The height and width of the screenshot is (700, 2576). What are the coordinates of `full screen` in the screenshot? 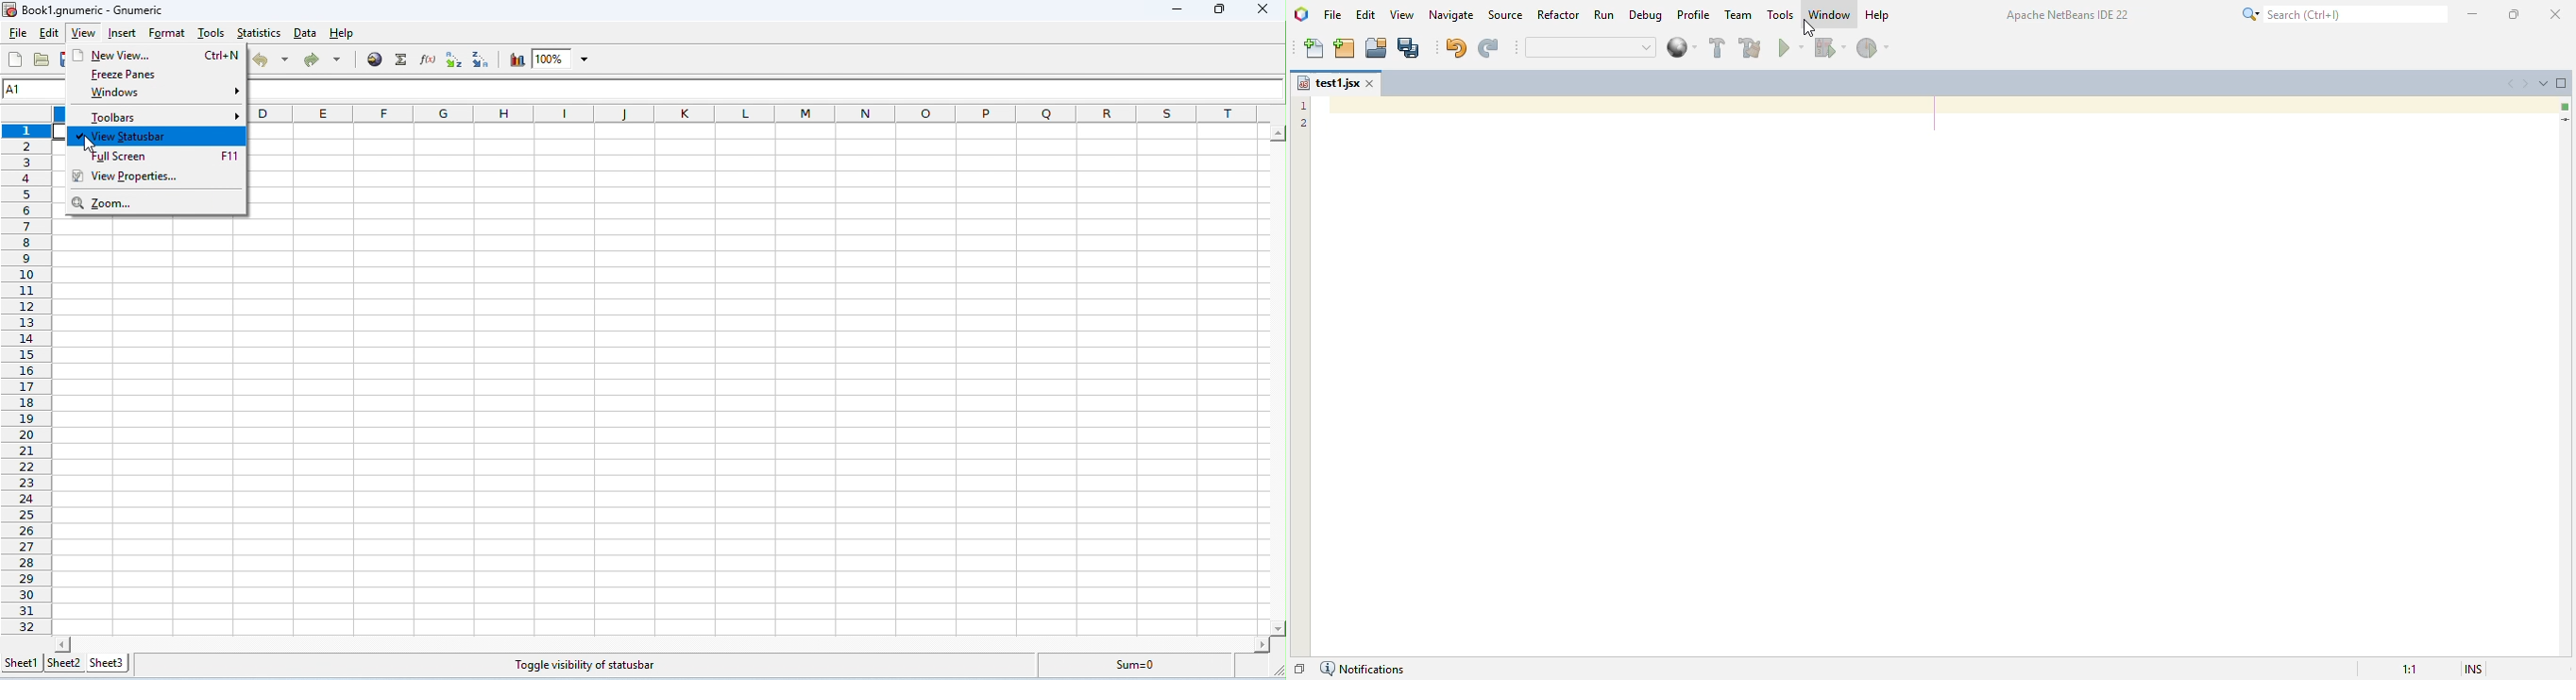 It's located at (165, 156).